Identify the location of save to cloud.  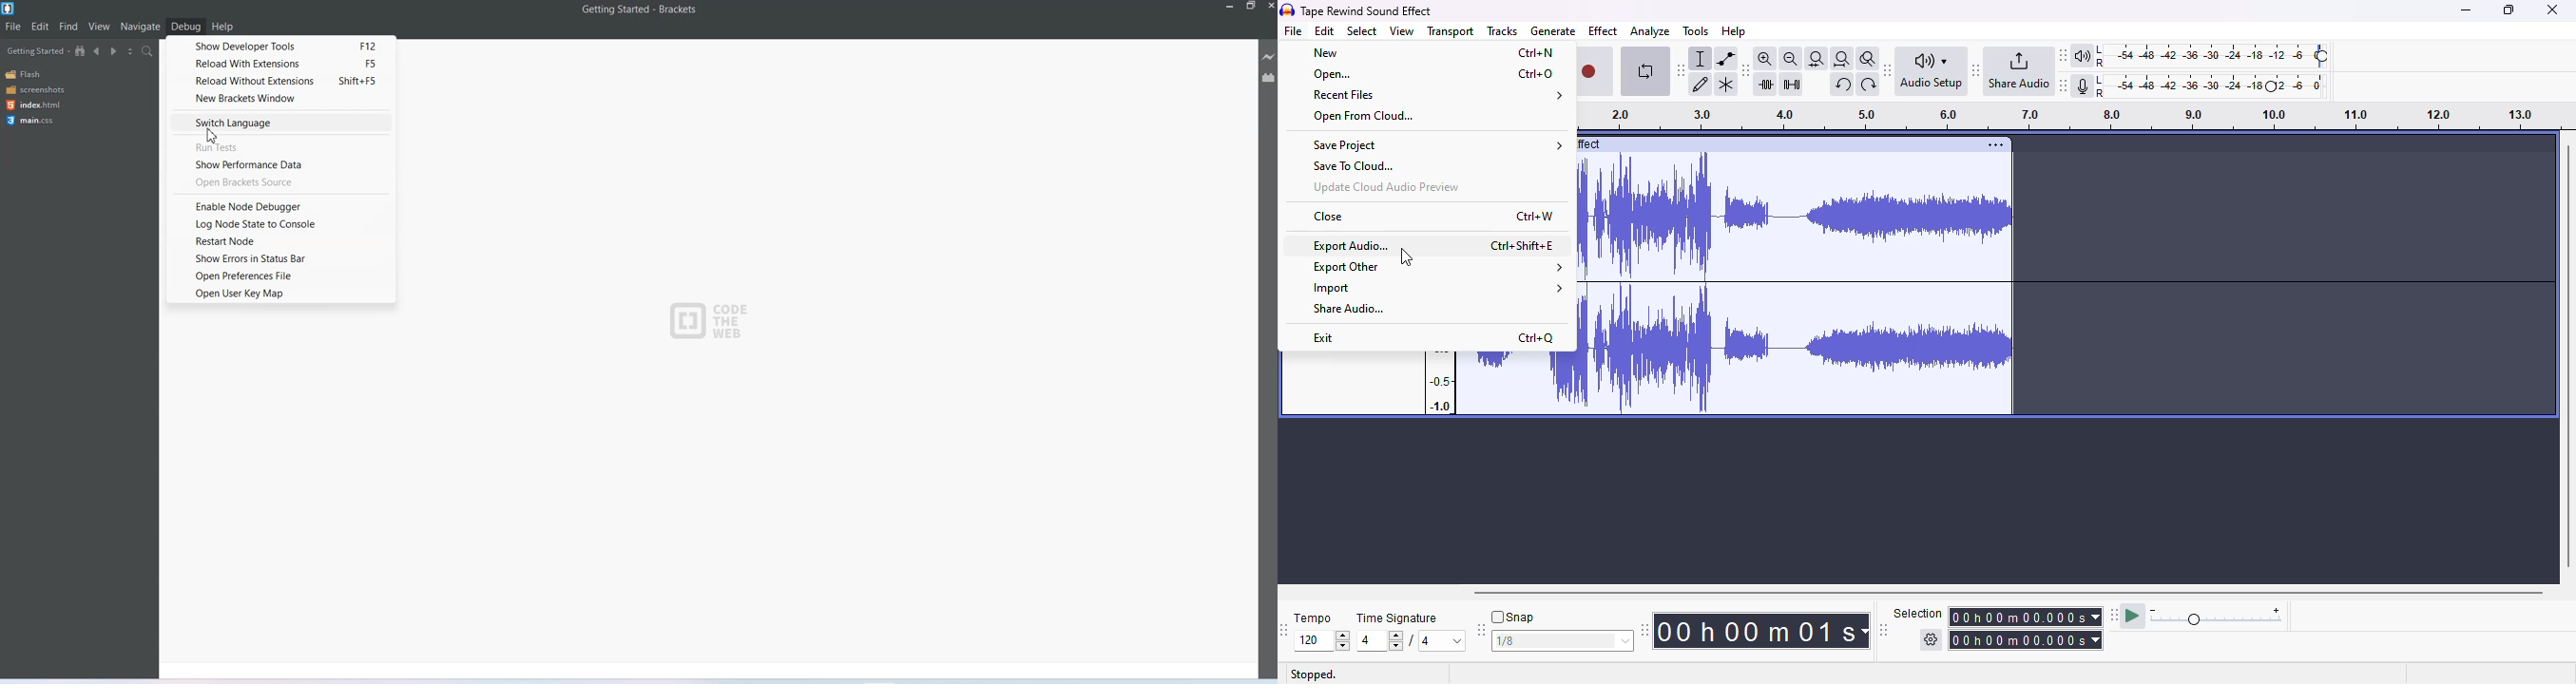
(1349, 165).